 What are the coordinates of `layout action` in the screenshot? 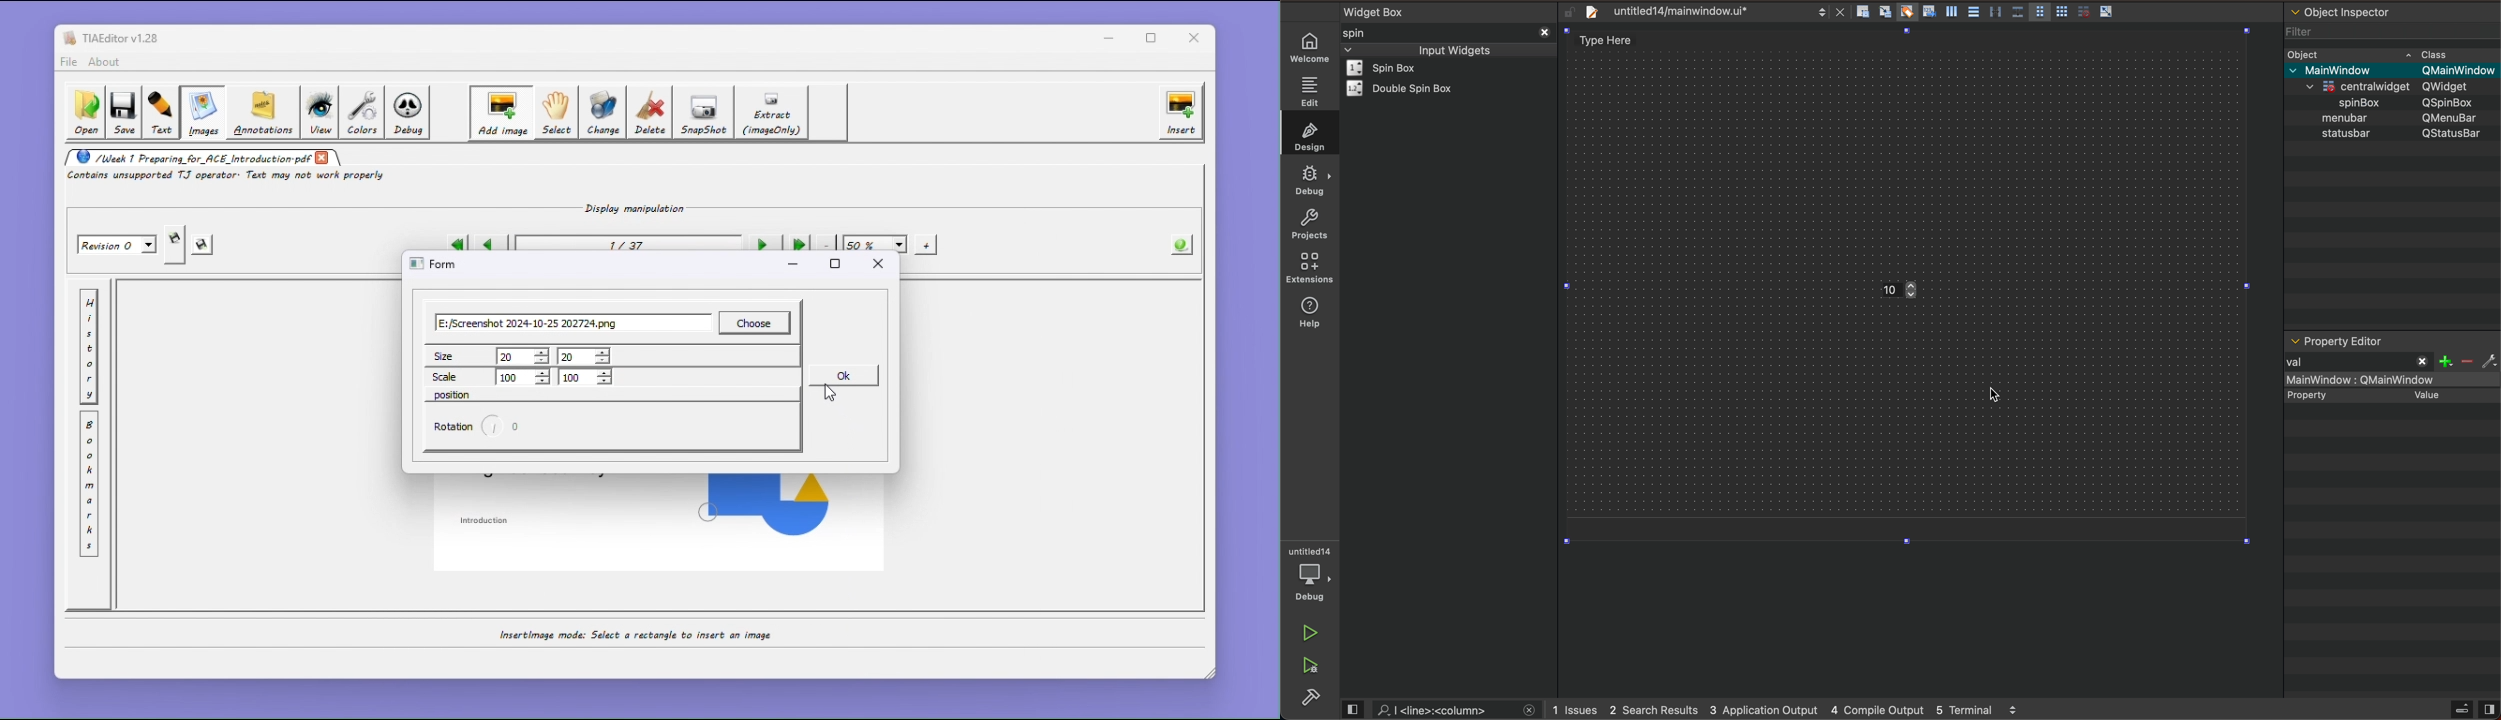 It's located at (1989, 10).